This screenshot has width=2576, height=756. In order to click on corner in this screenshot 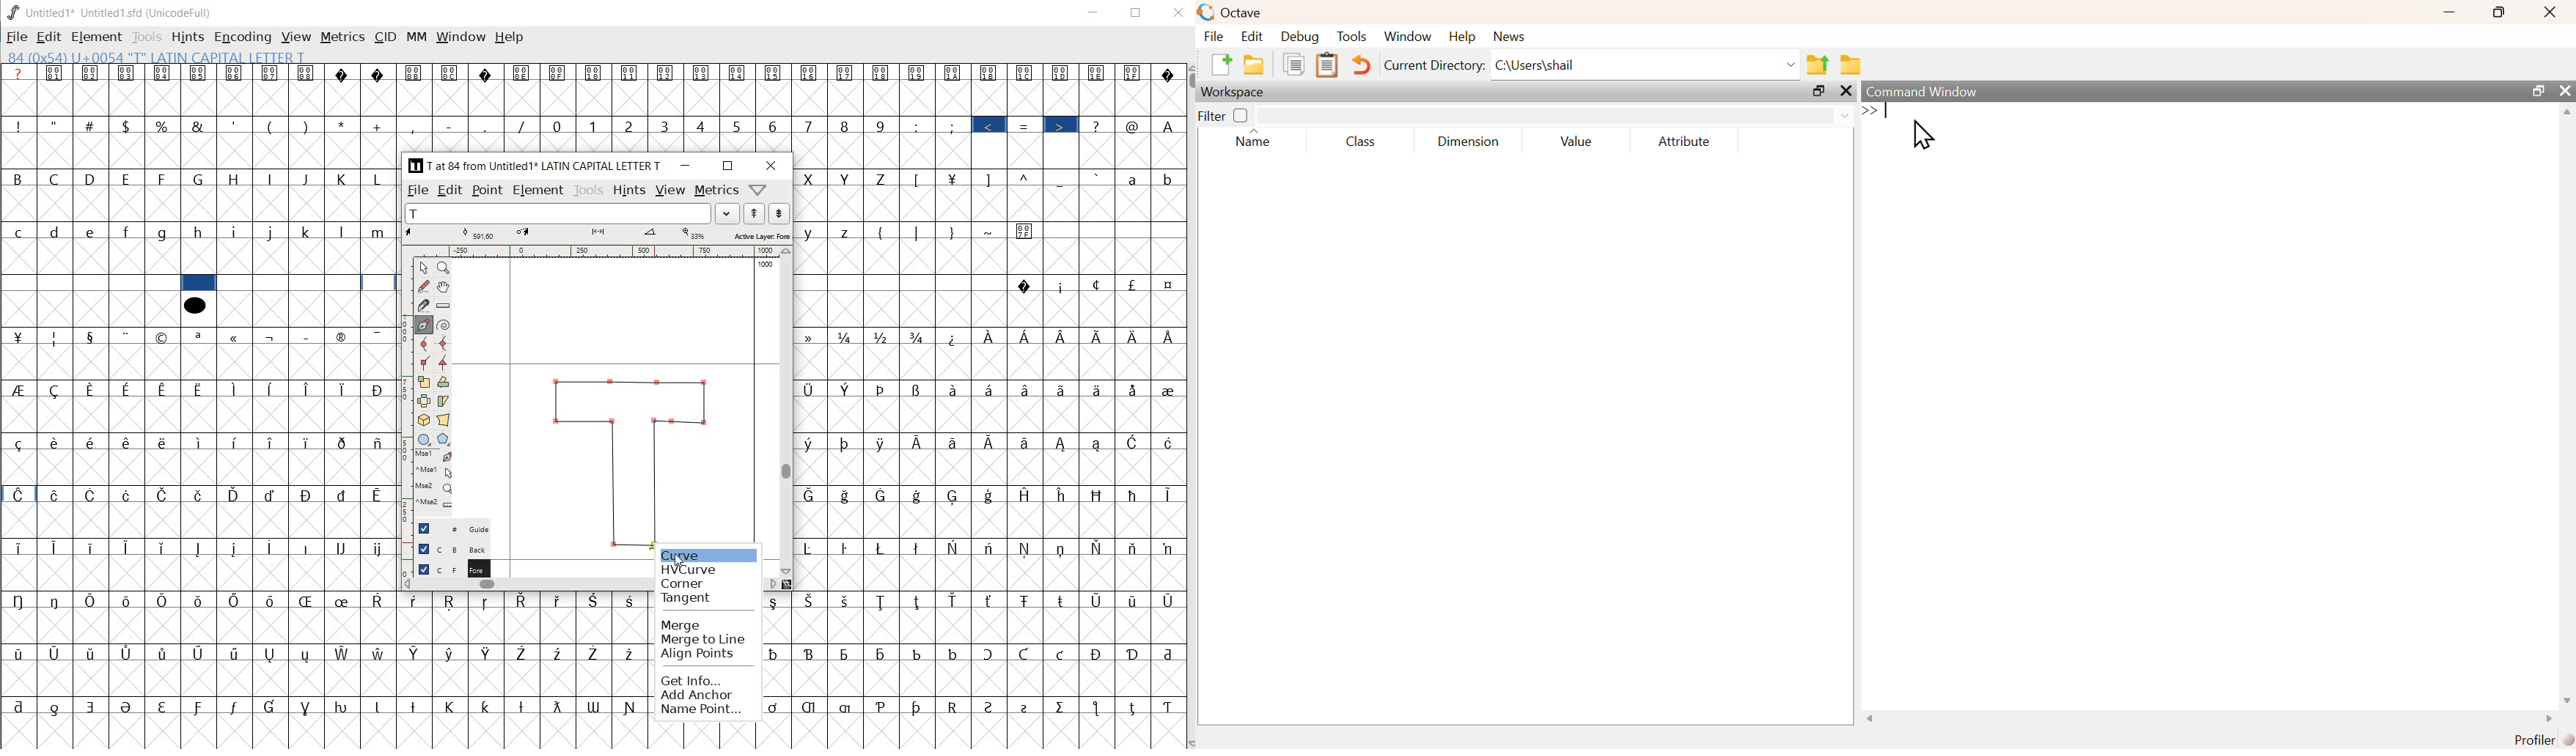, I will do `click(683, 581)`.